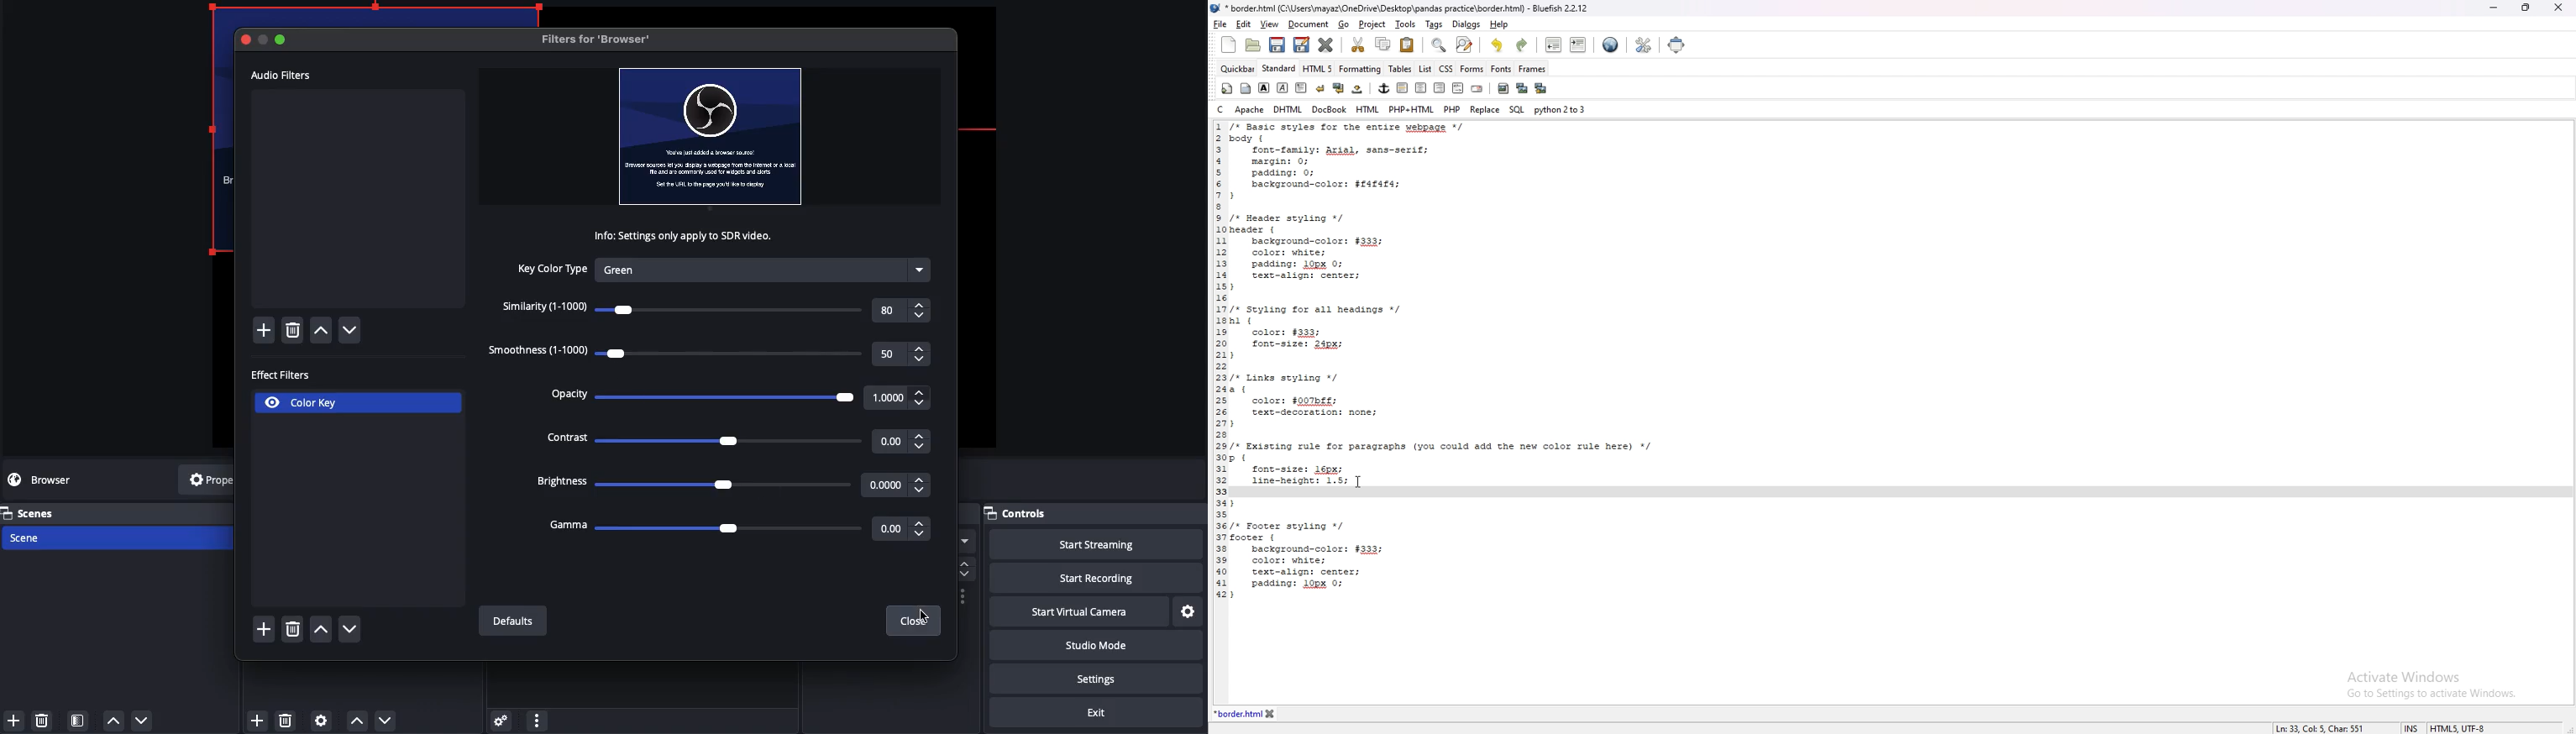 This screenshot has width=2576, height=756. I want to click on Defaults, so click(517, 622).